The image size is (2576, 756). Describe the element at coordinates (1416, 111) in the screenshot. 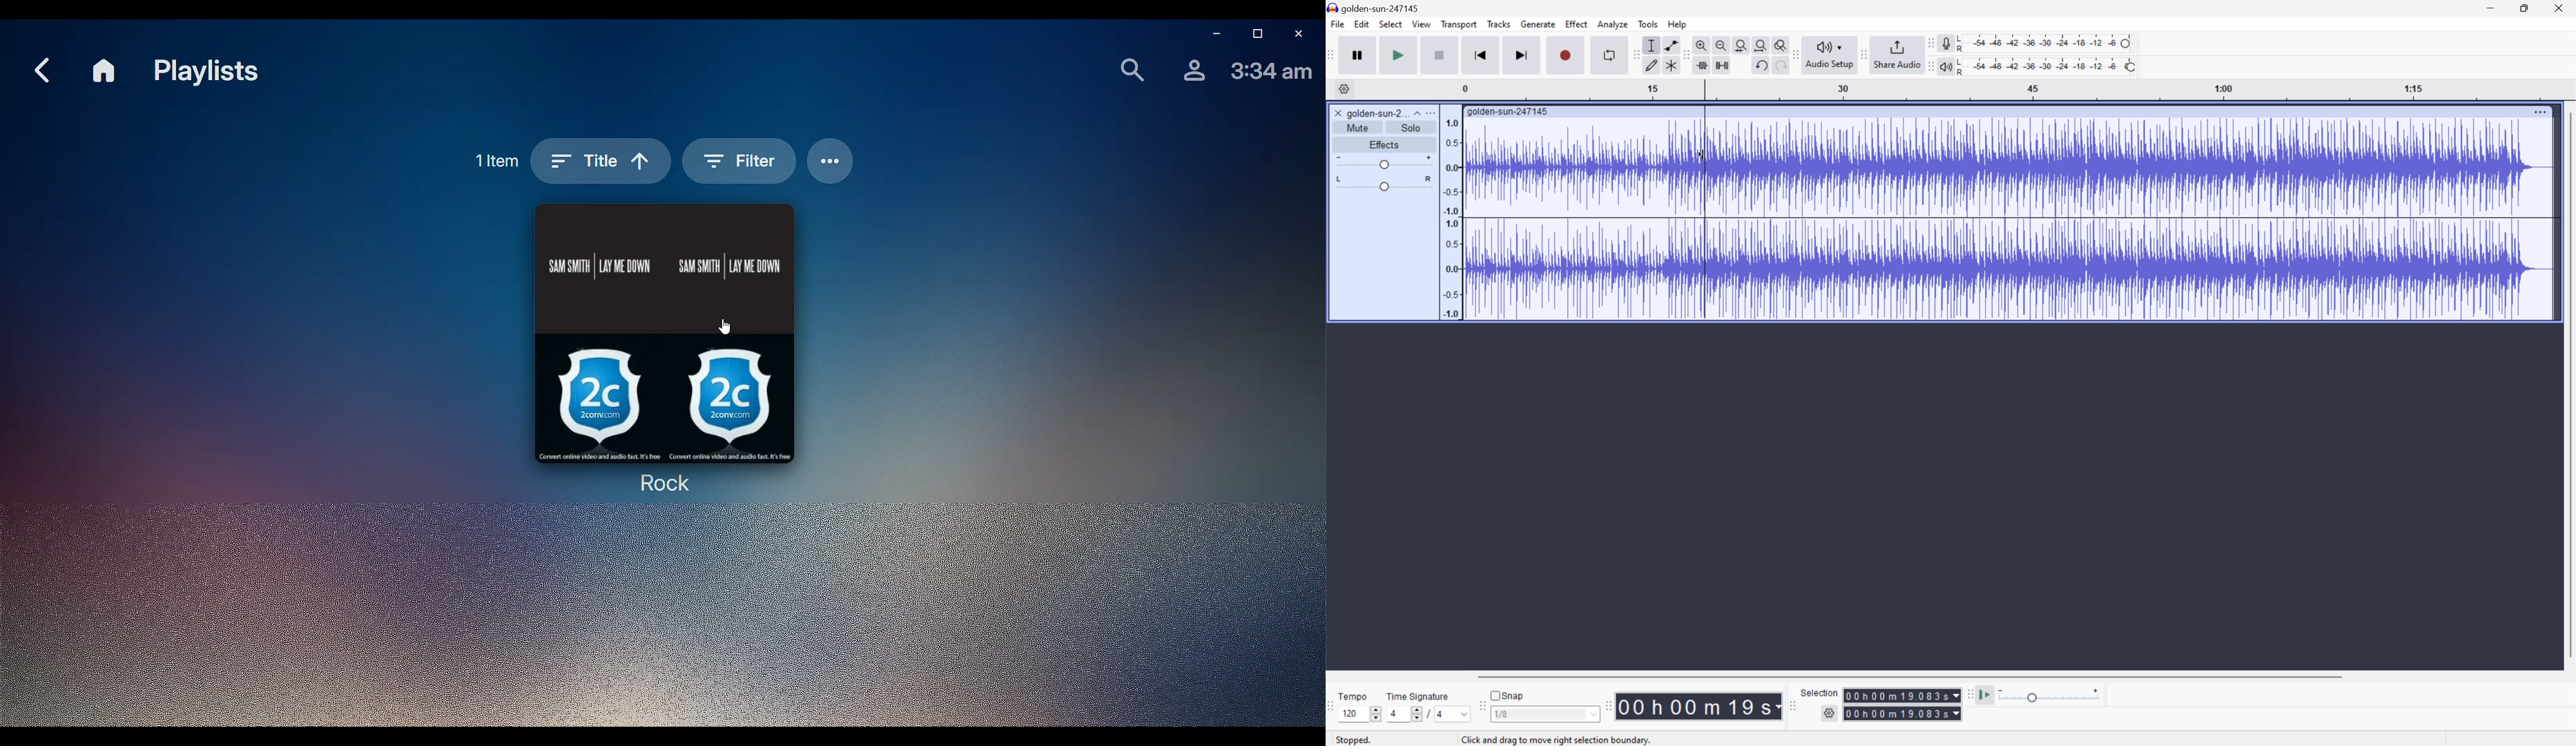

I see `Drop Down` at that location.